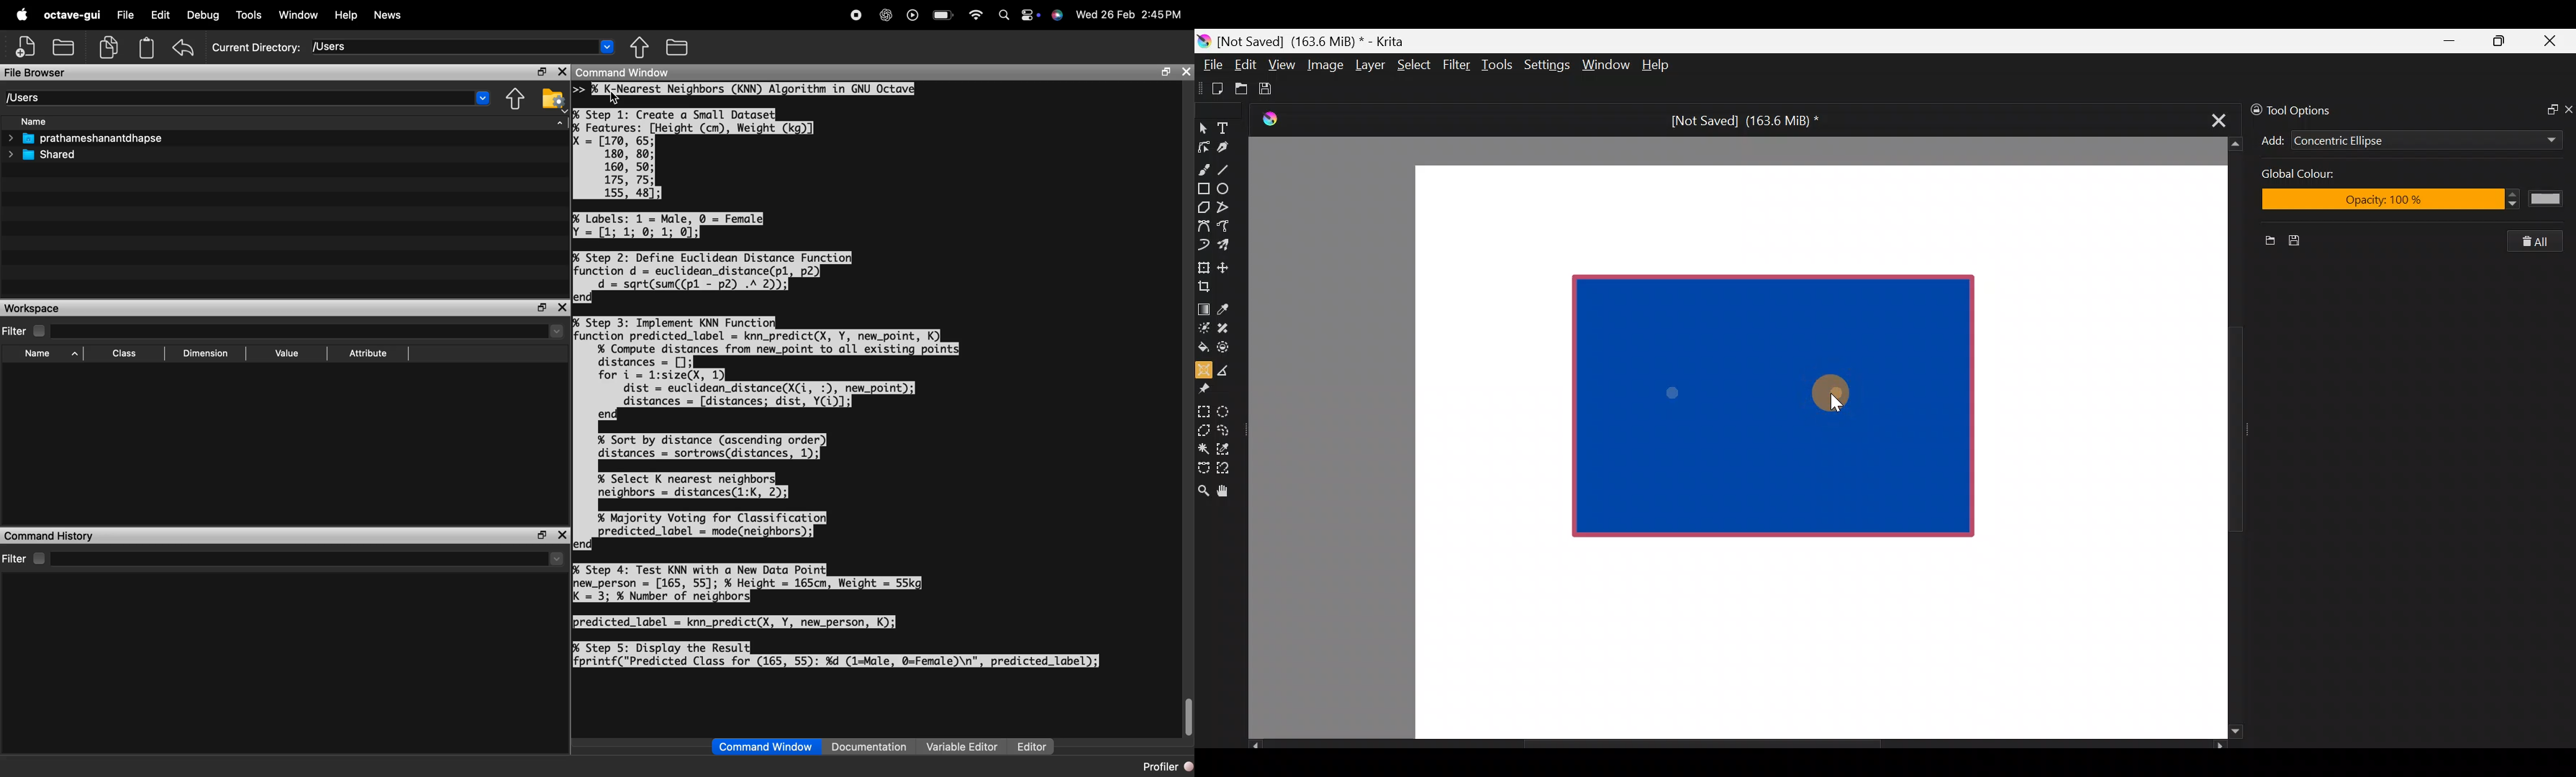  What do you see at coordinates (1658, 66) in the screenshot?
I see `Help` at bounding box center [1658, 66].